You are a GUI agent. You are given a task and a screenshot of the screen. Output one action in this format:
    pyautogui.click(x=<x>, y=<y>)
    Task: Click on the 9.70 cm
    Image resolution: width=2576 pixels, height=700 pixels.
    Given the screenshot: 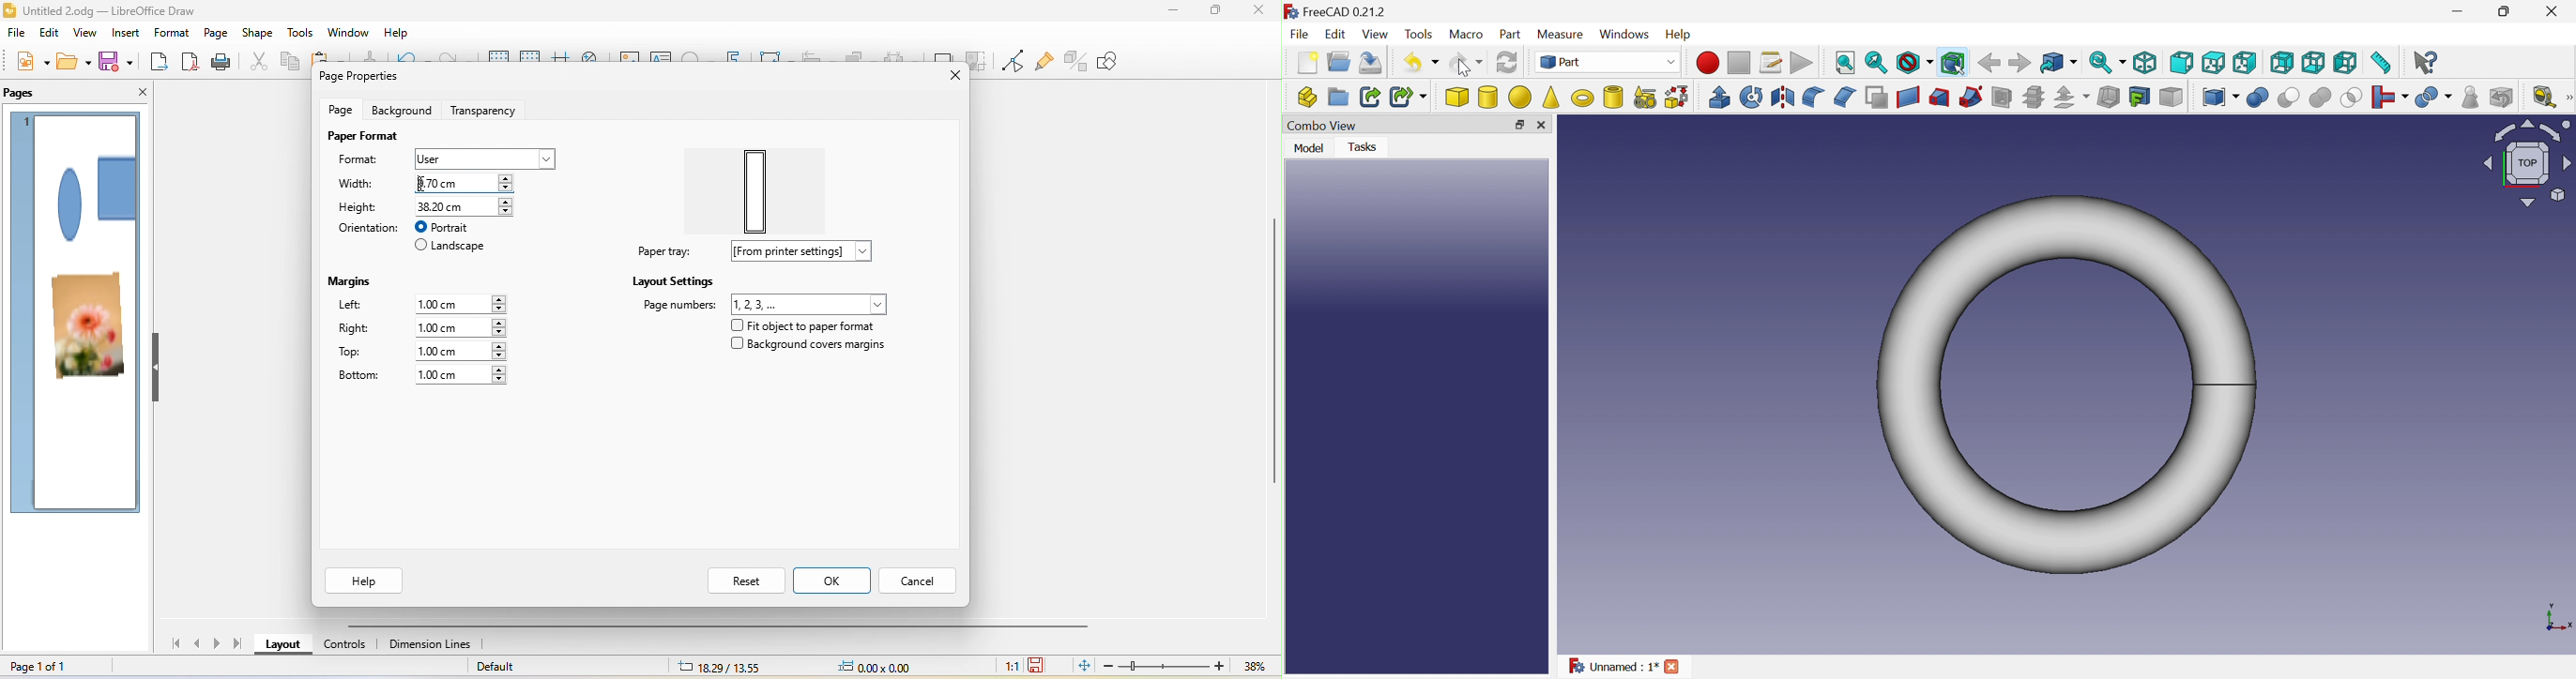 What is the action you would take?
    pyautogui.click(x=464, y=181)
    